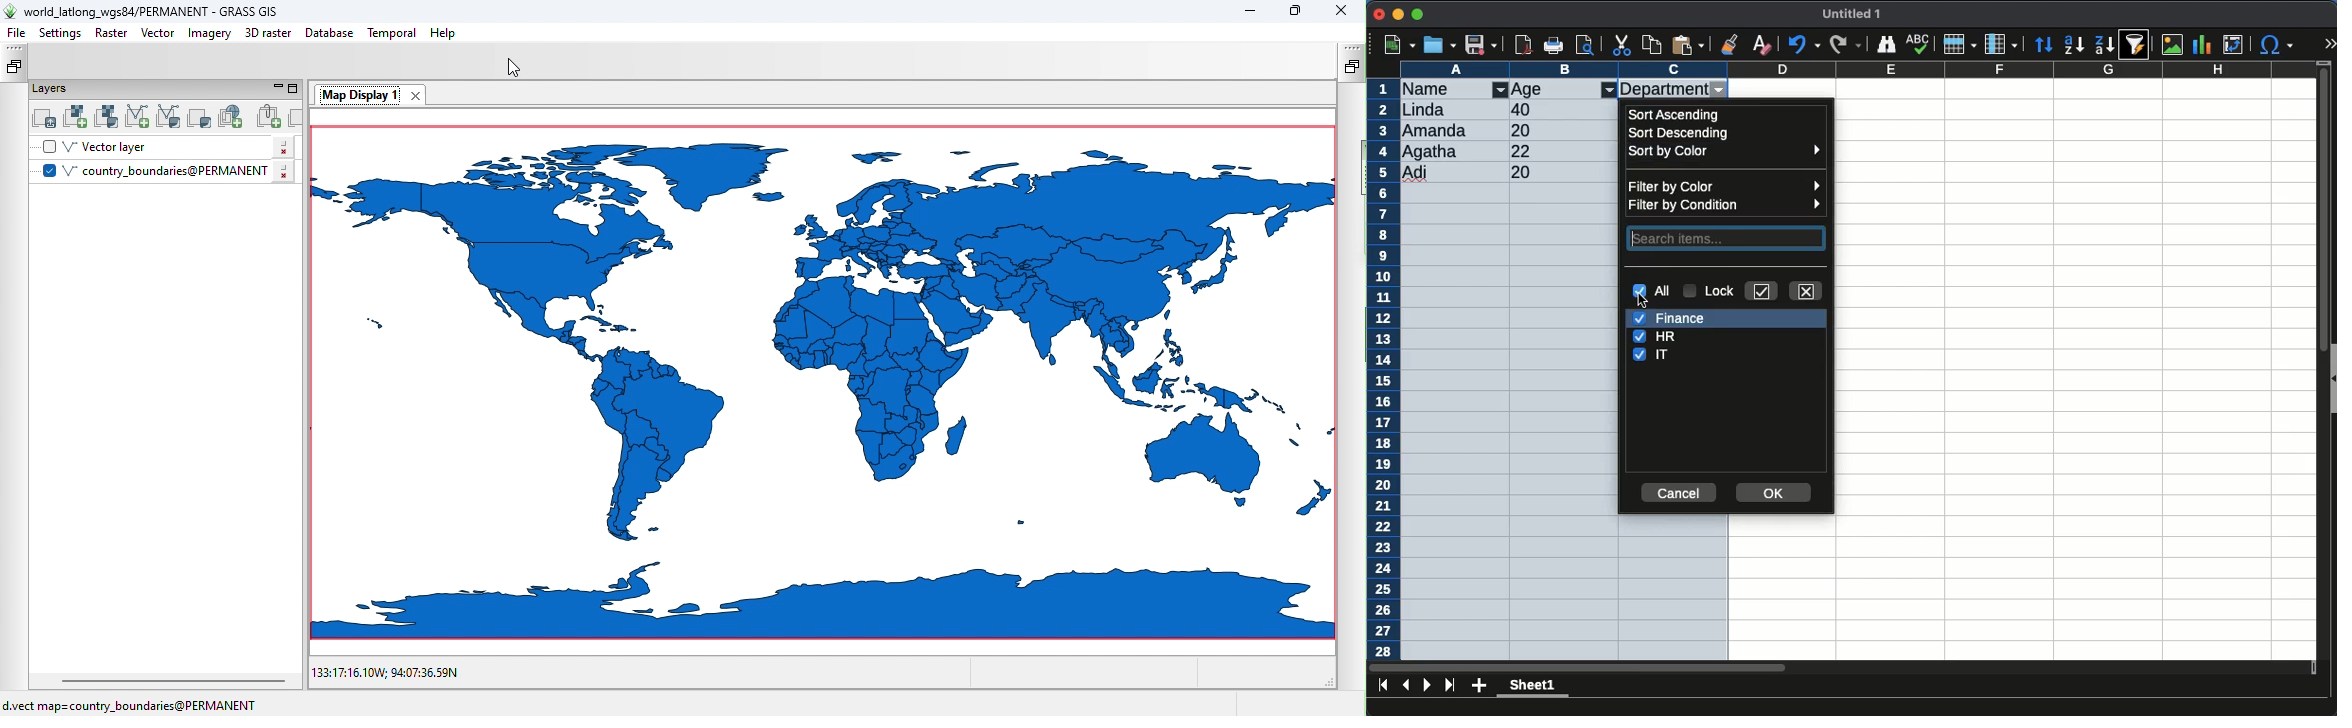 The image size is (2352, 728). Describe the element at coordinates (2276, 45) in the screenshot. I see `special character` at that location.